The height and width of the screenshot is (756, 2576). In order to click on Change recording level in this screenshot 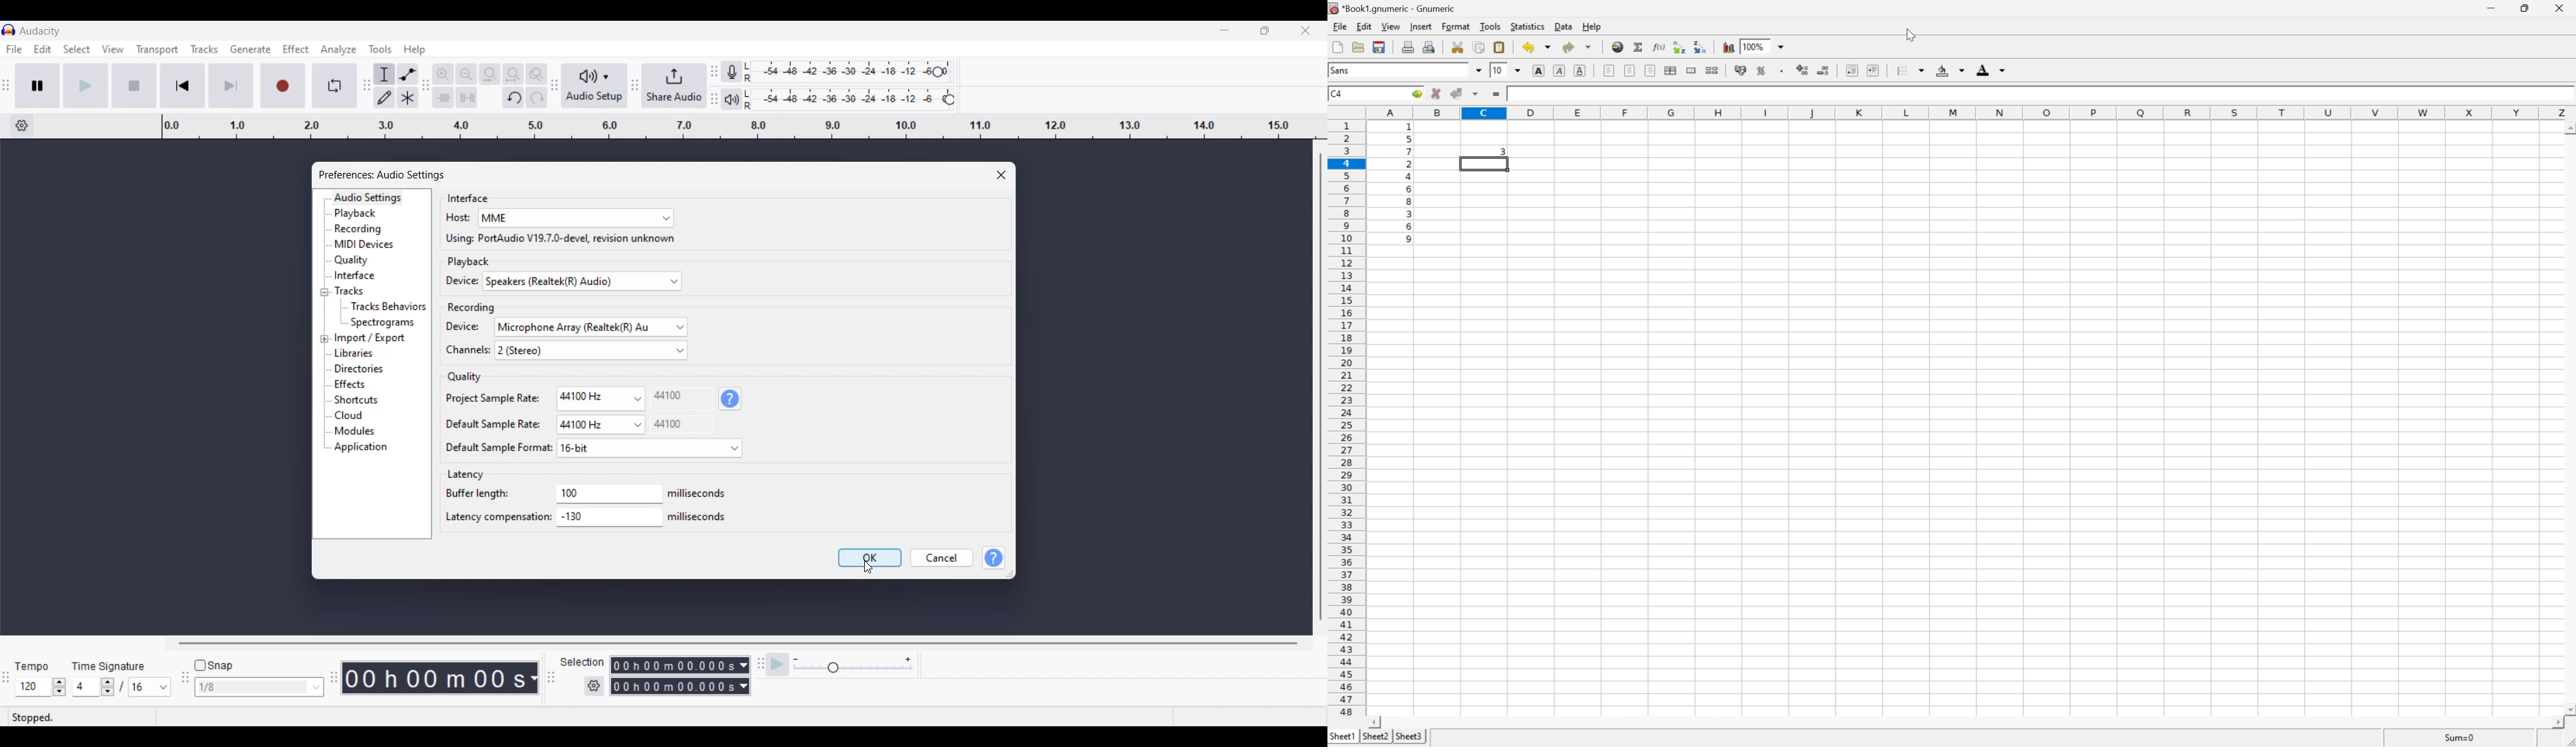, I will do `click(937, 71)`.